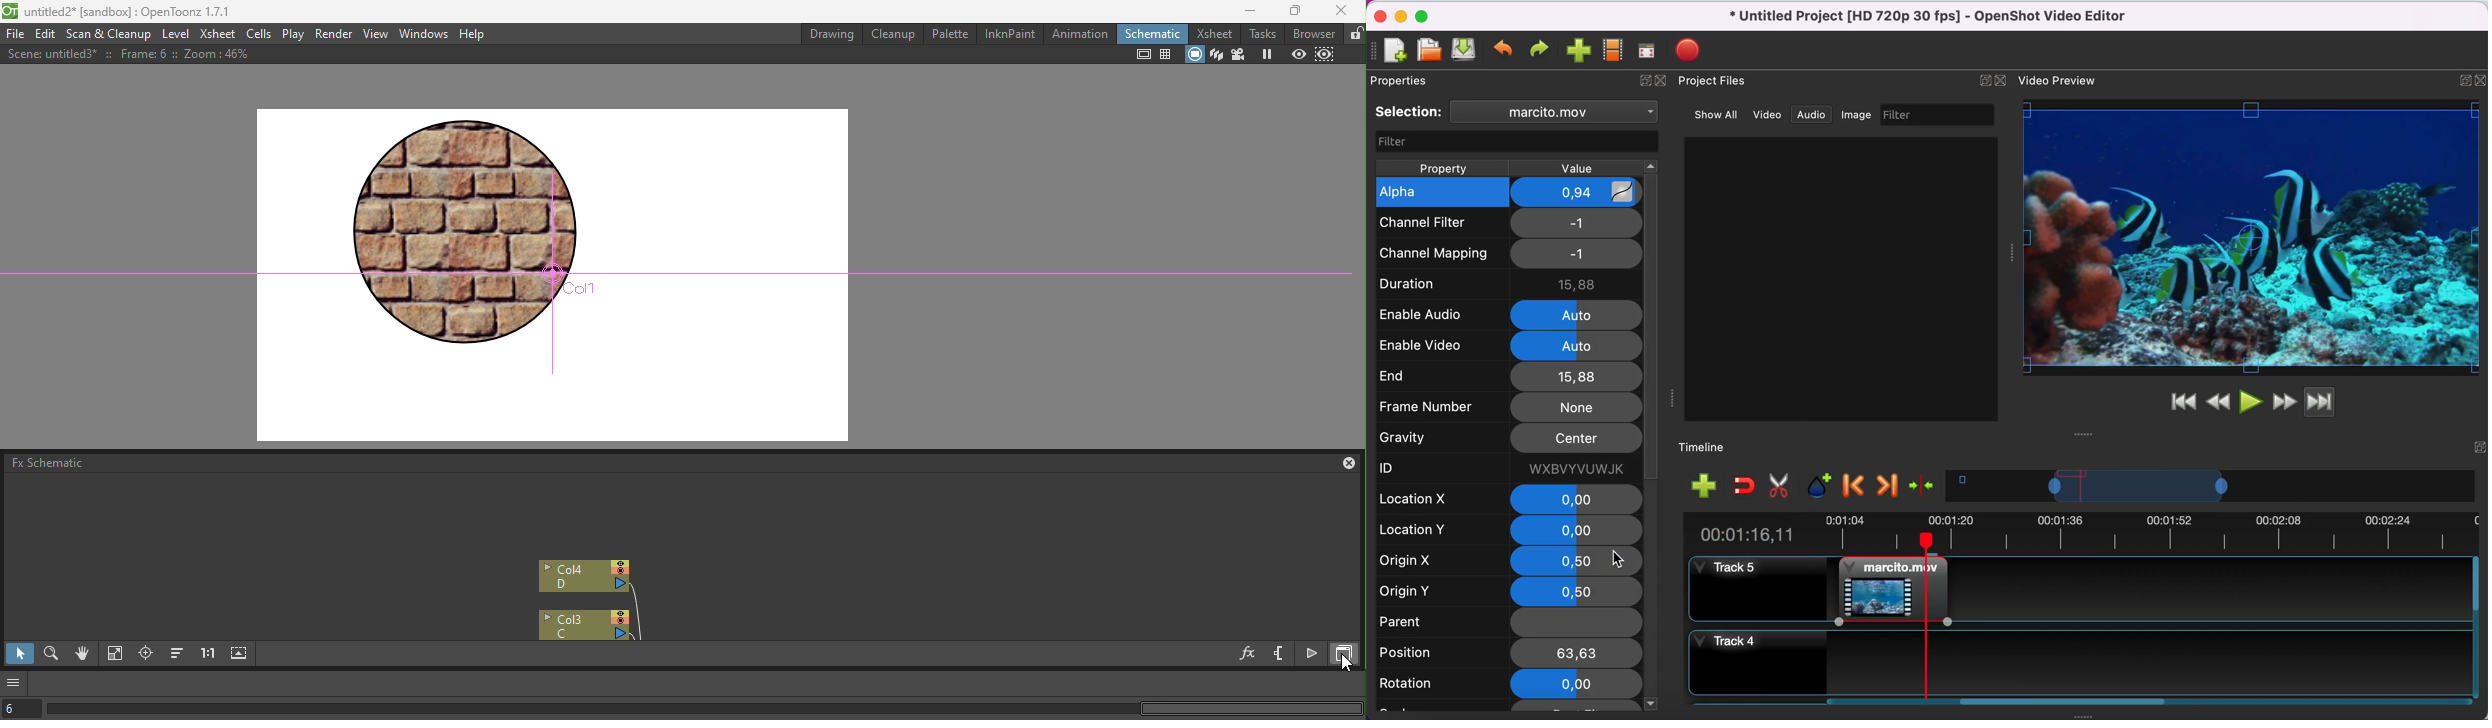 Image resolution: width=2492 pixels, height=728 pixels. Describe the element at coordinates (1298, 55) in the screenshot. I see `Preview` at that location.